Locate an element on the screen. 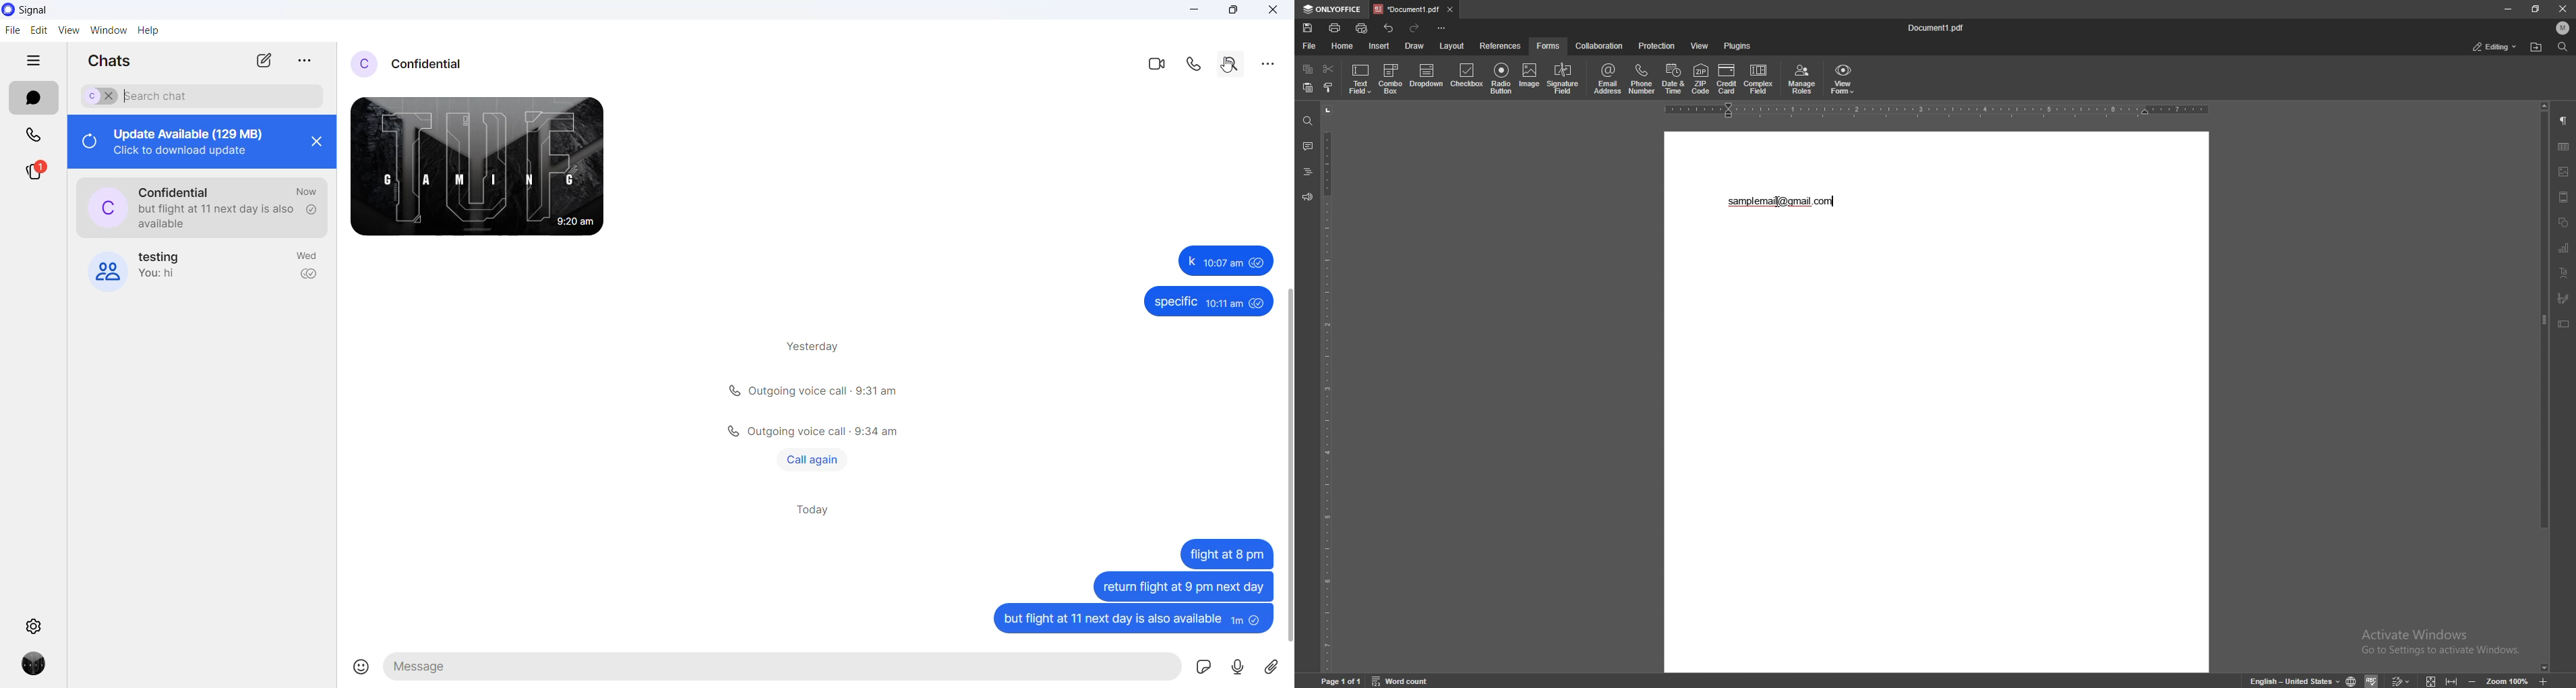  update is located at coordinates (196, 140).